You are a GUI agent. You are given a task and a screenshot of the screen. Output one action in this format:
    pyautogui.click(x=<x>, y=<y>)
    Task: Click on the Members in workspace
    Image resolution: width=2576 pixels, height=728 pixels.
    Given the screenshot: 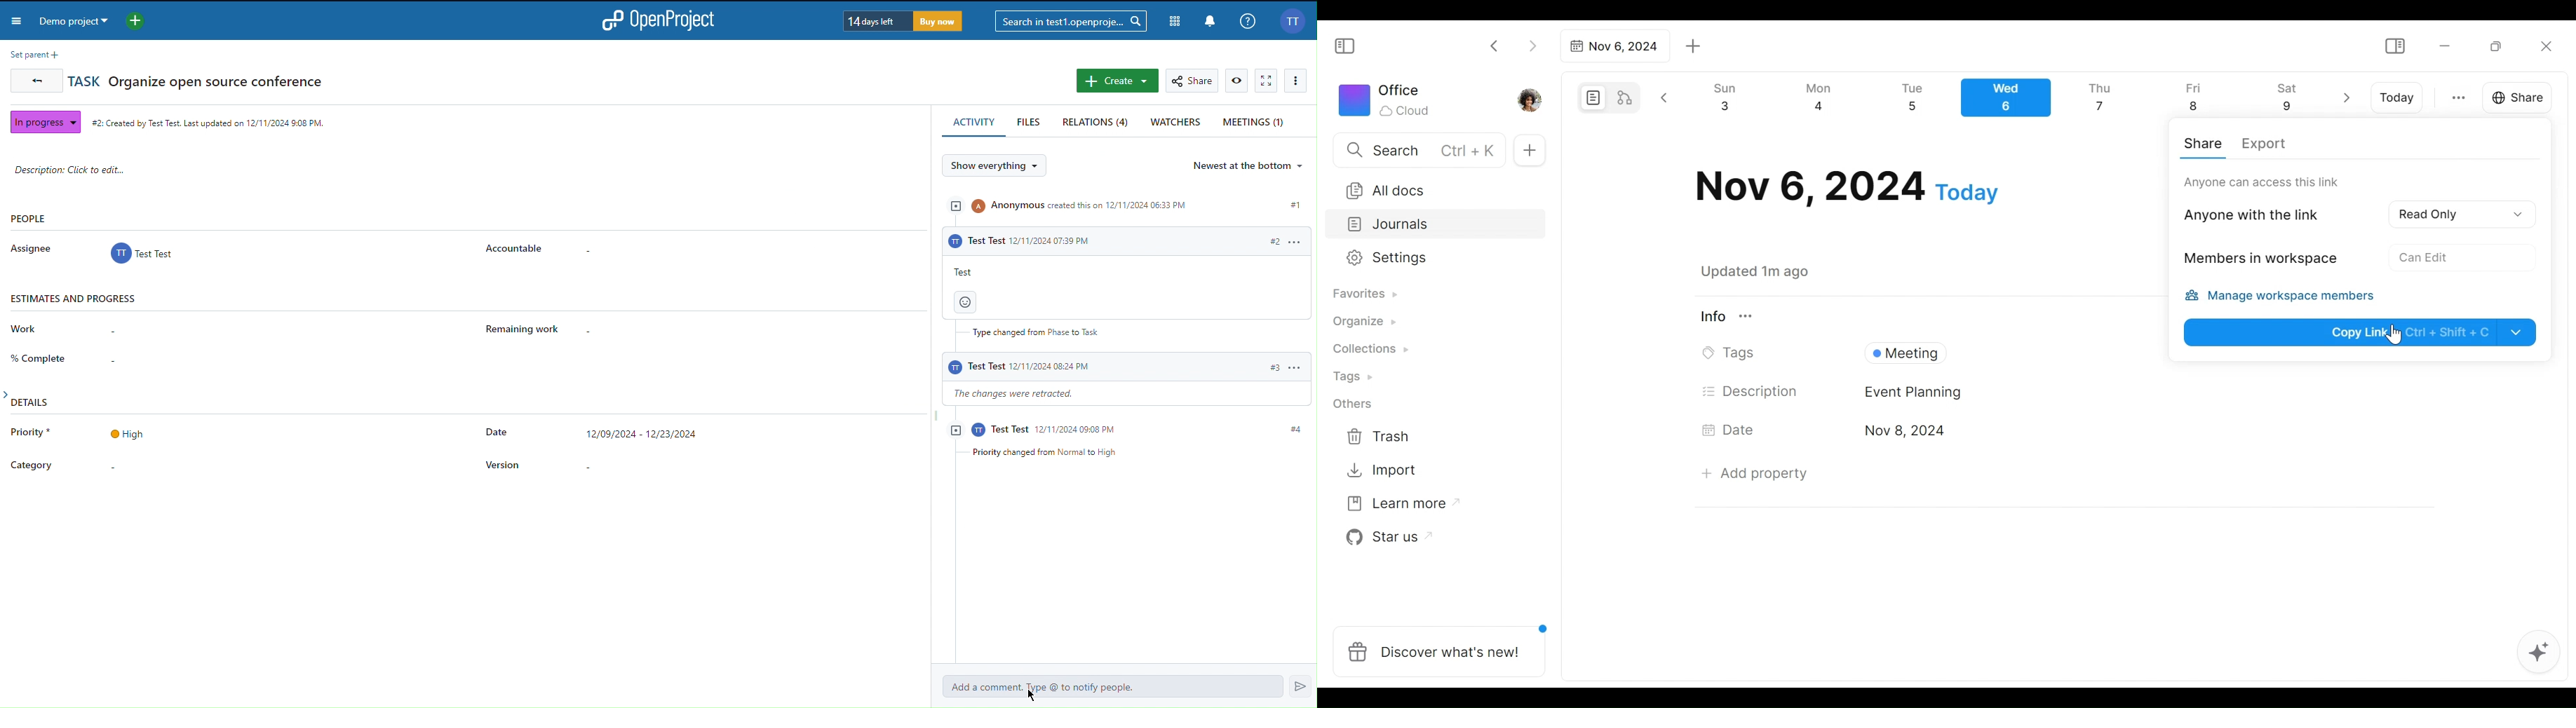 What is the action you would take?
    pyautogui.click(x=2257, y=260)
    